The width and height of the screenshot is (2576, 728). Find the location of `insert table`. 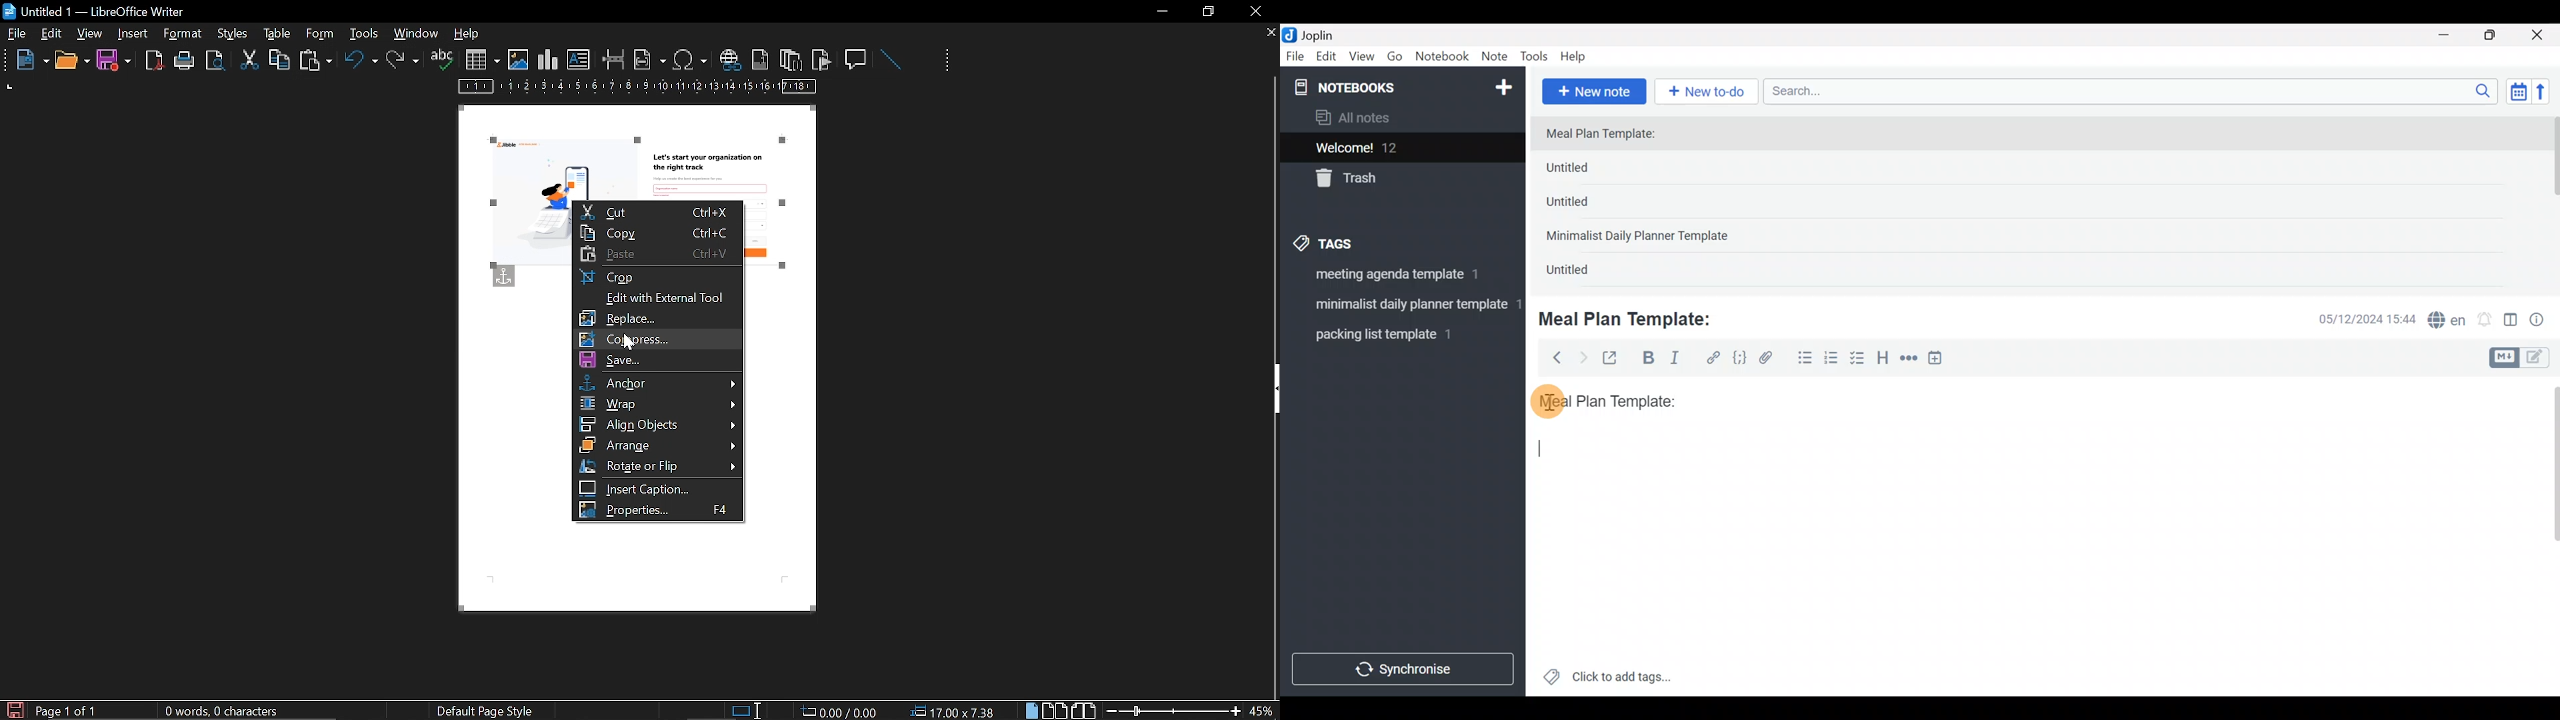

insert table is located at coordinates (482, 60).